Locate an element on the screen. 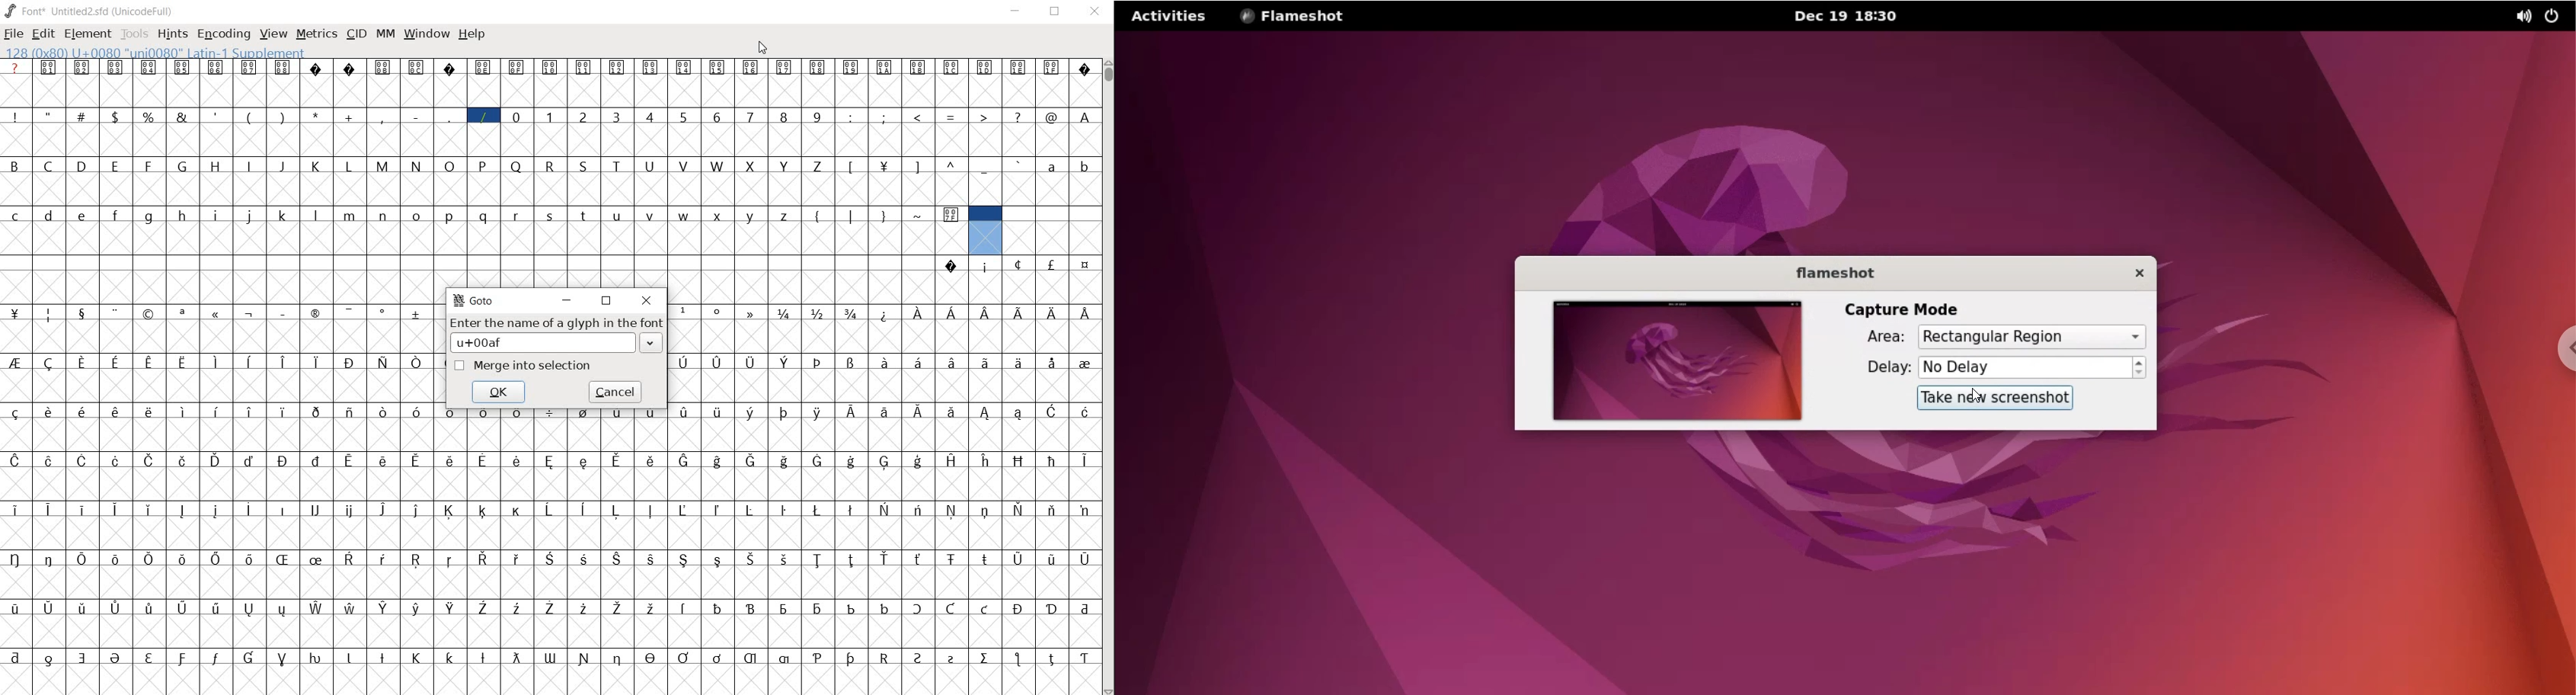  - is located at coordinates (416, 116).